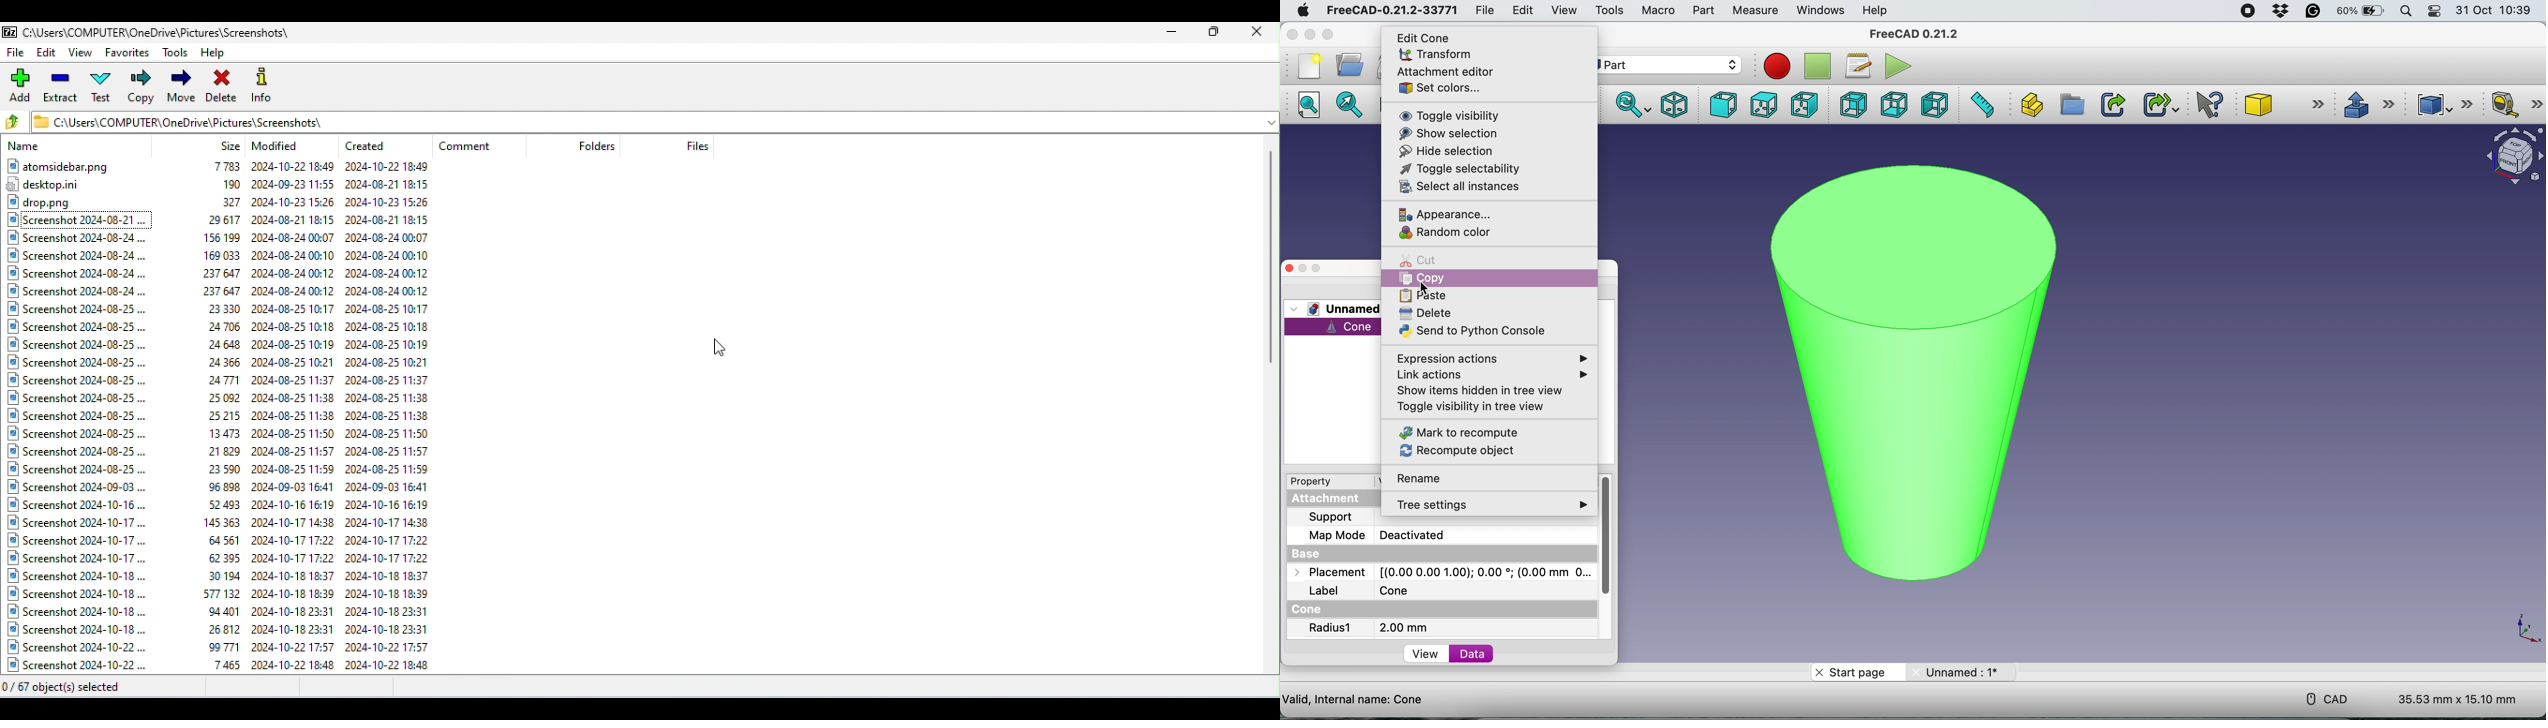  What do you see at coordinates (1393, 10) in the screenshot?
I see `freecad-0.21.2-33771` at bounding box center [1393, 10].